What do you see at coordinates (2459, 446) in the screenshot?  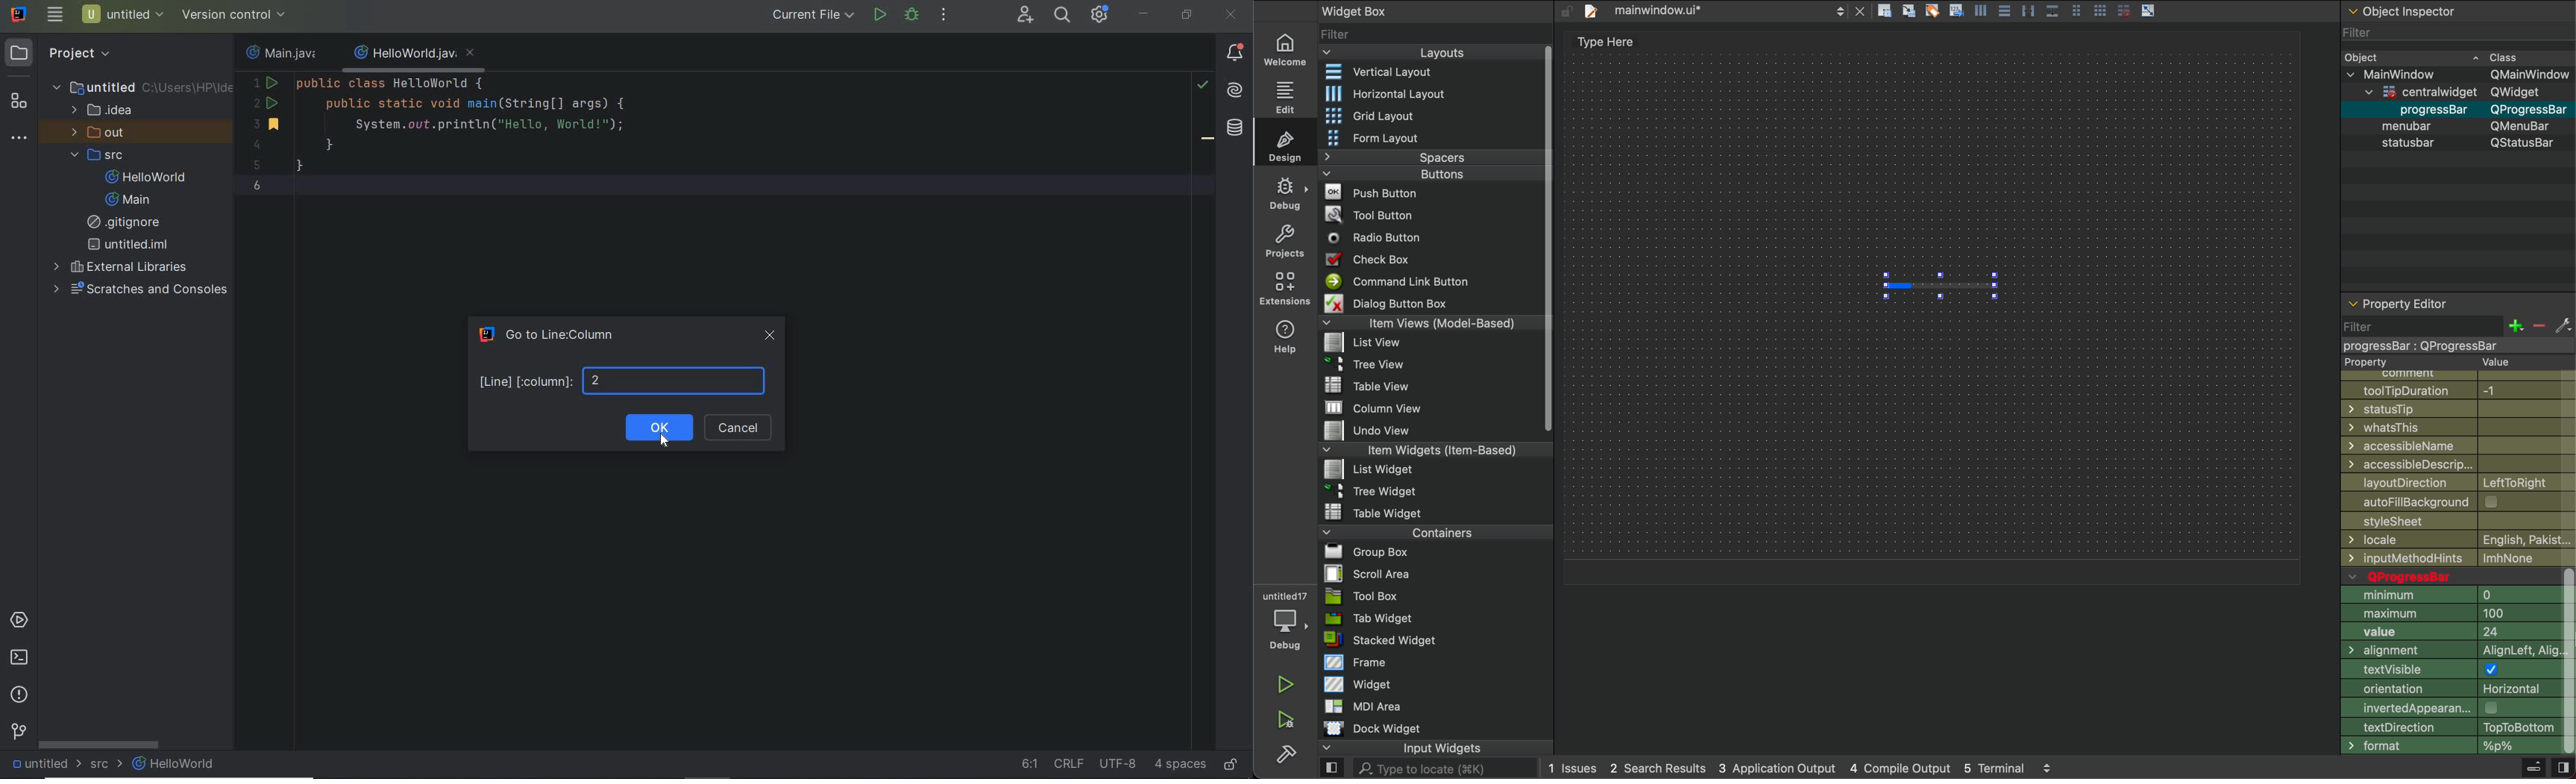 I see `Name Access` at bounding box center [2459, 446].